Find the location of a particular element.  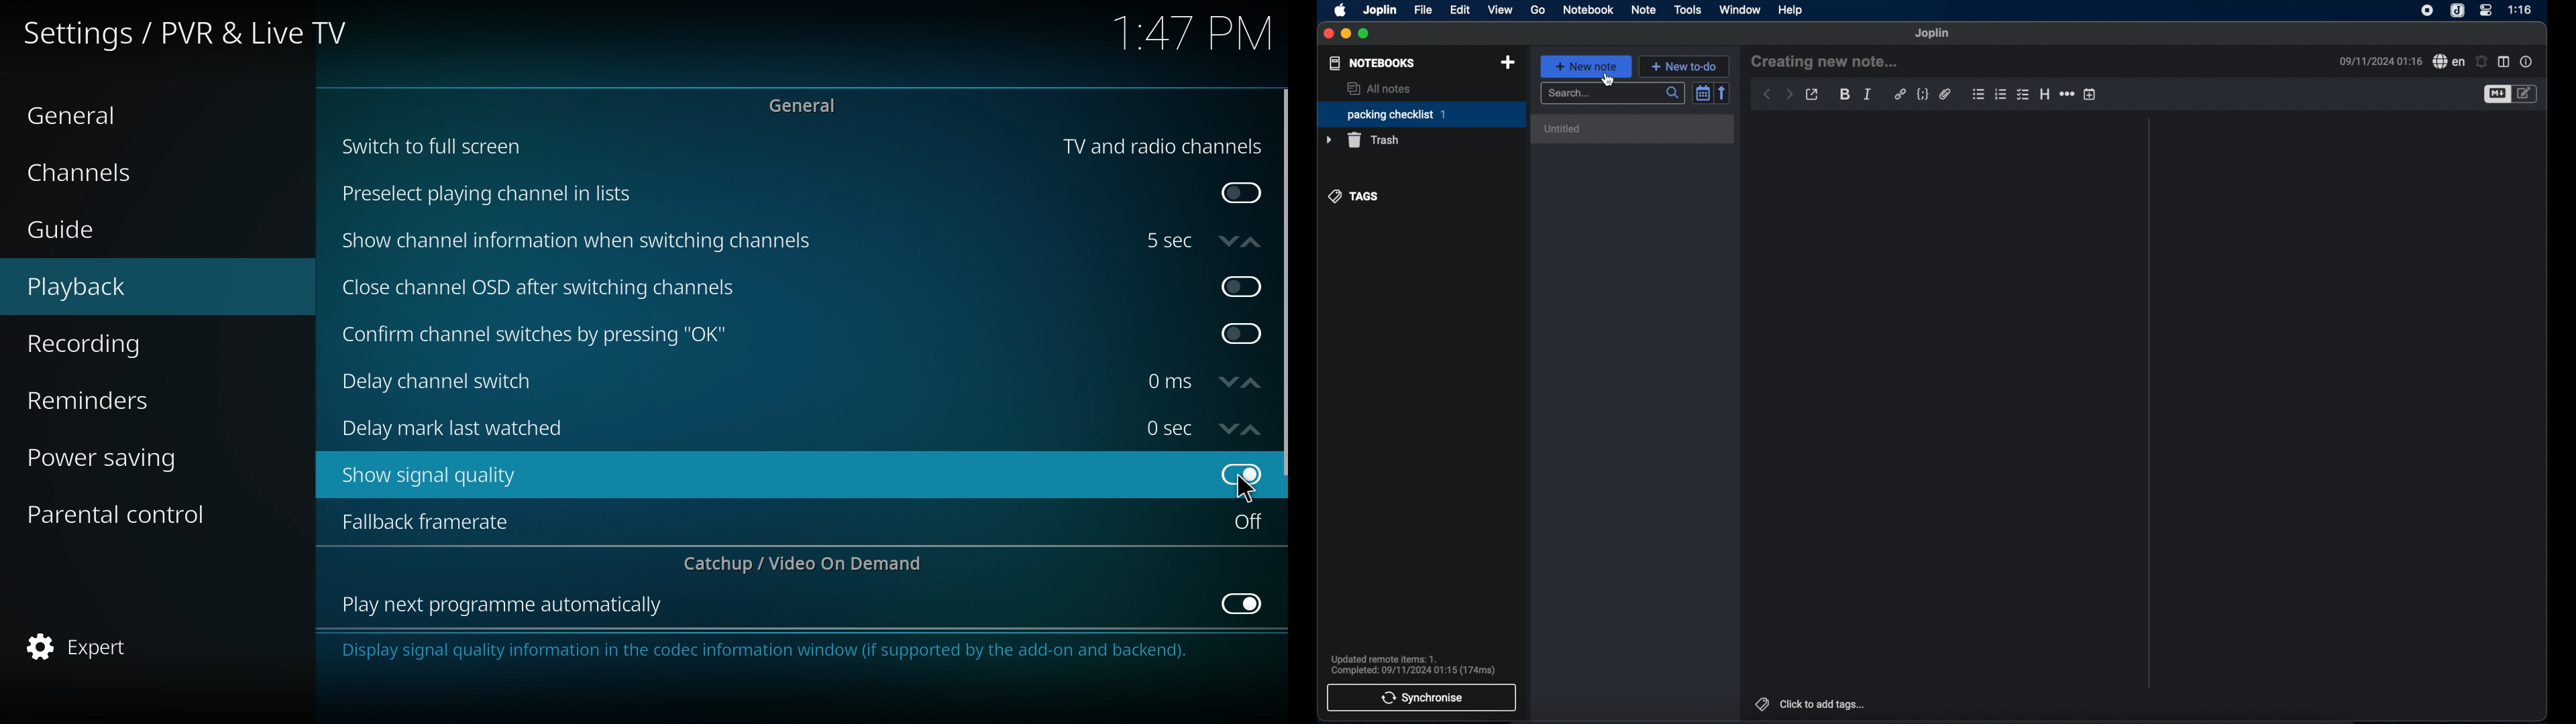

horizontal rule is located at coordinates (2066, 95).